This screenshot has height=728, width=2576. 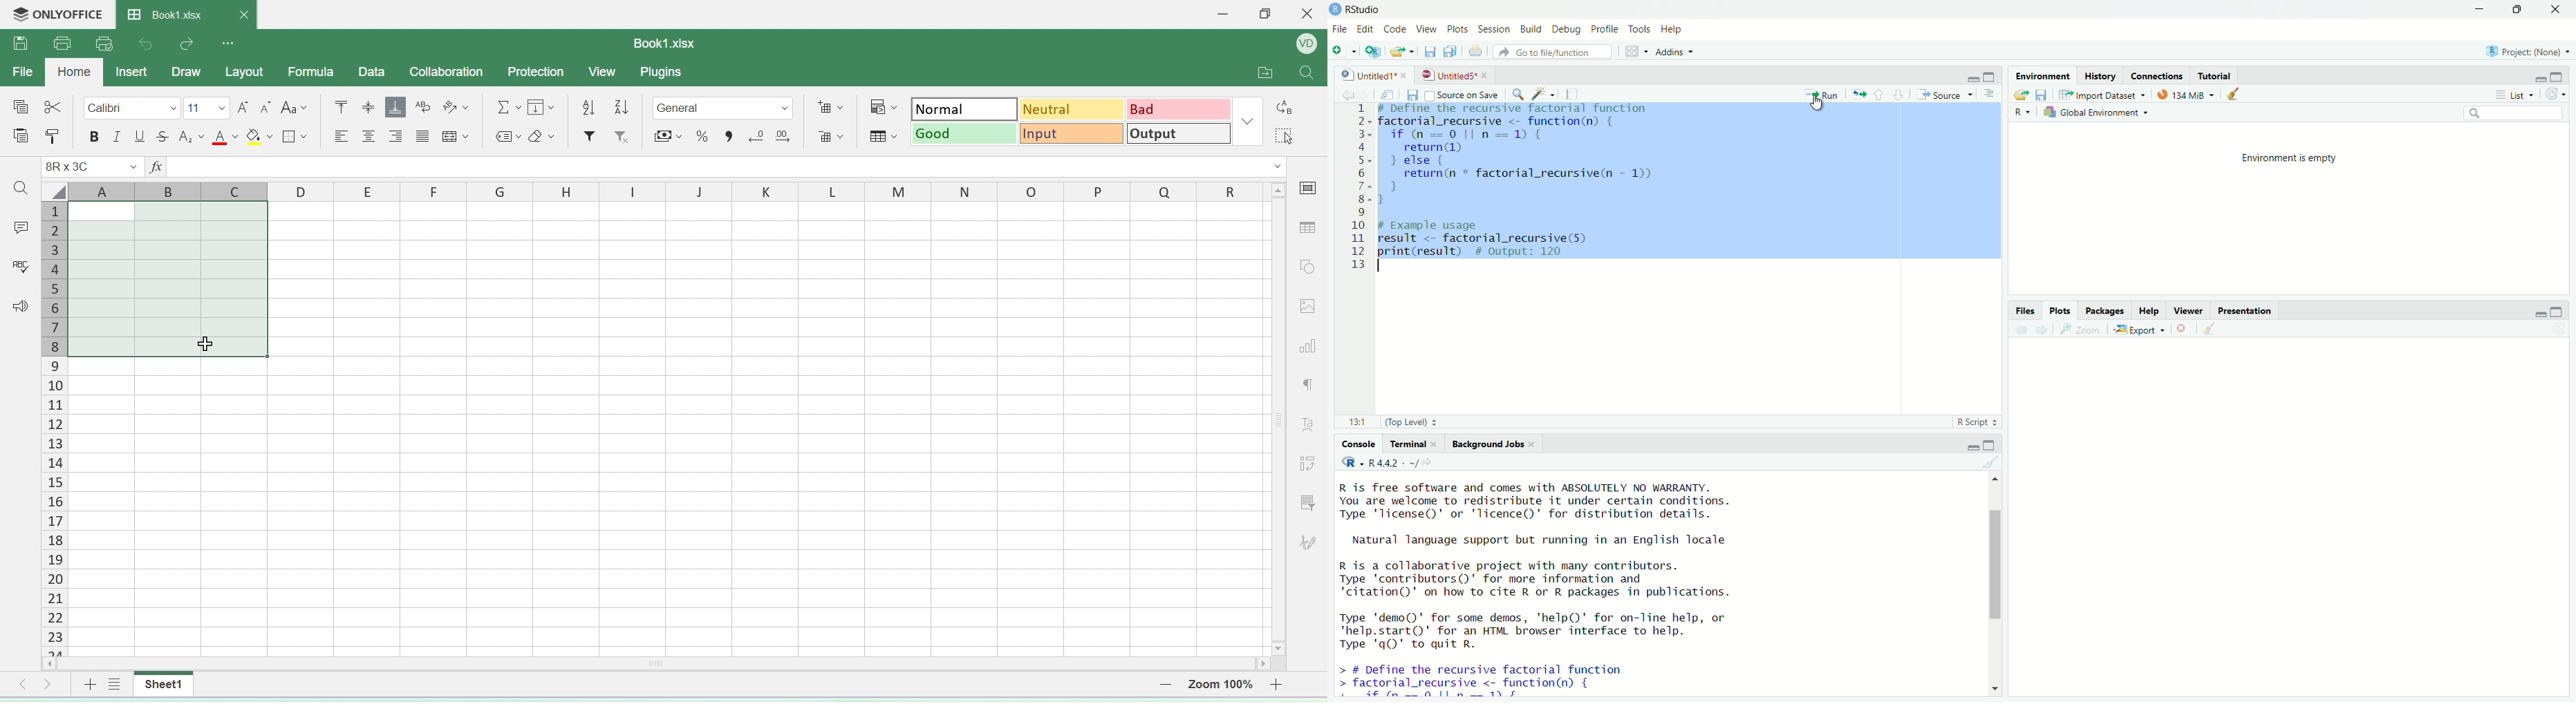 I want to click on select, so click(x=1285, y=136).